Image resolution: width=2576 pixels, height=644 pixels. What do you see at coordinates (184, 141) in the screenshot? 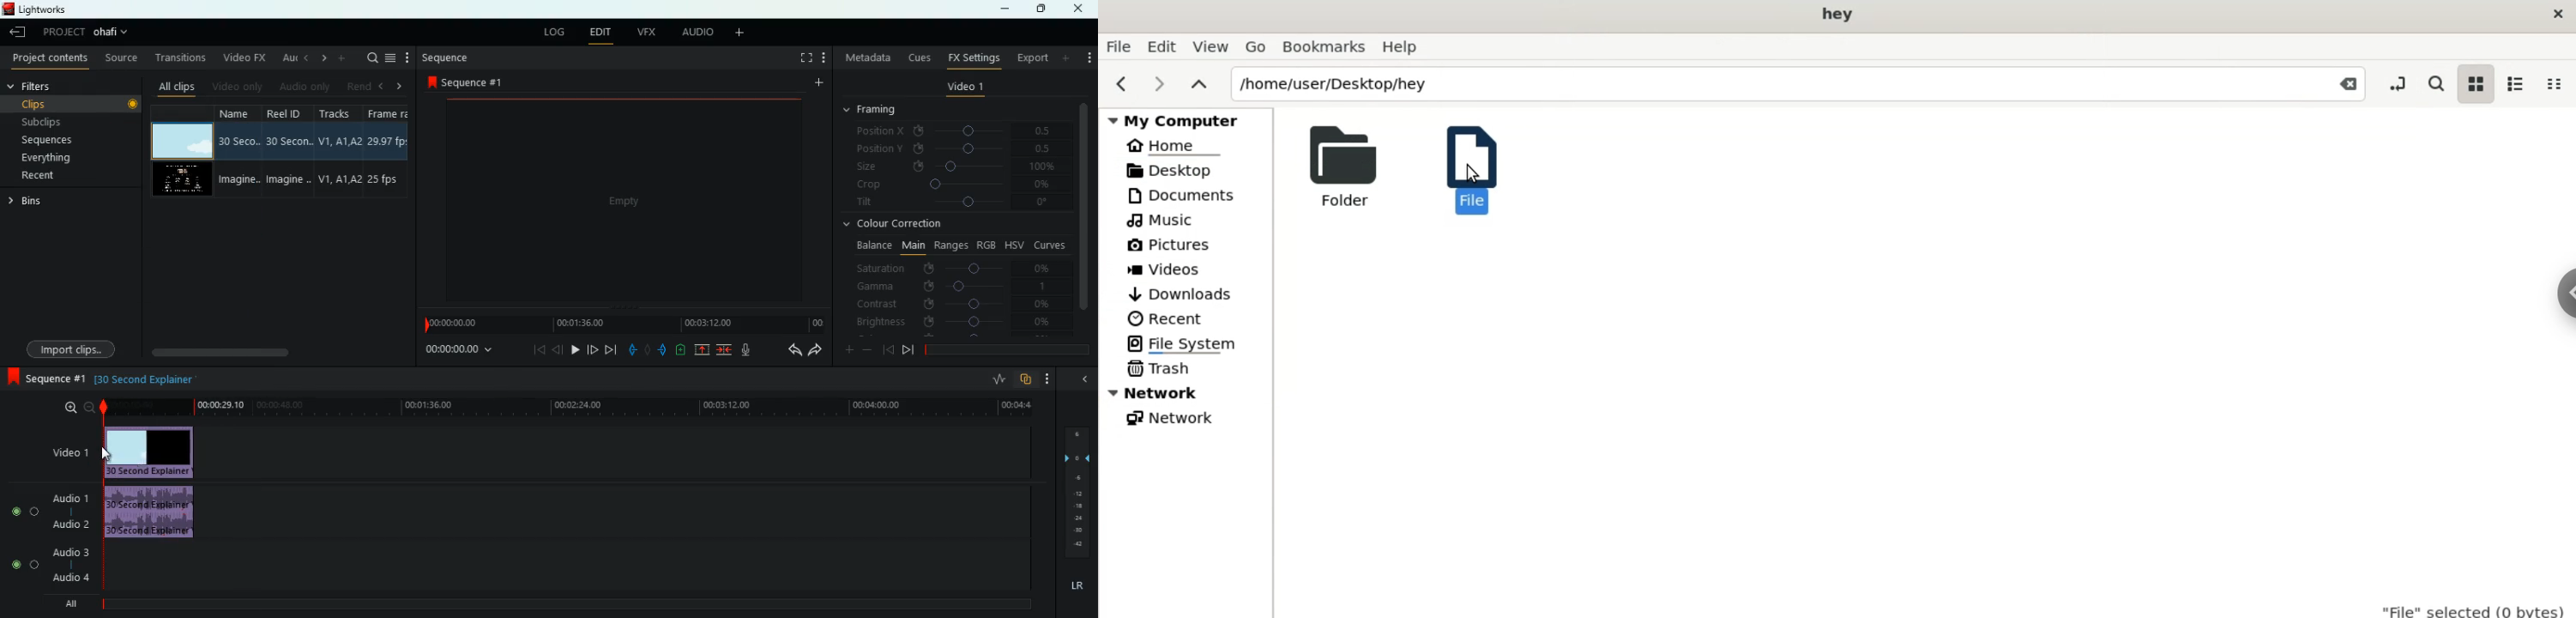
I see `video` at bounding box center [184, 141].